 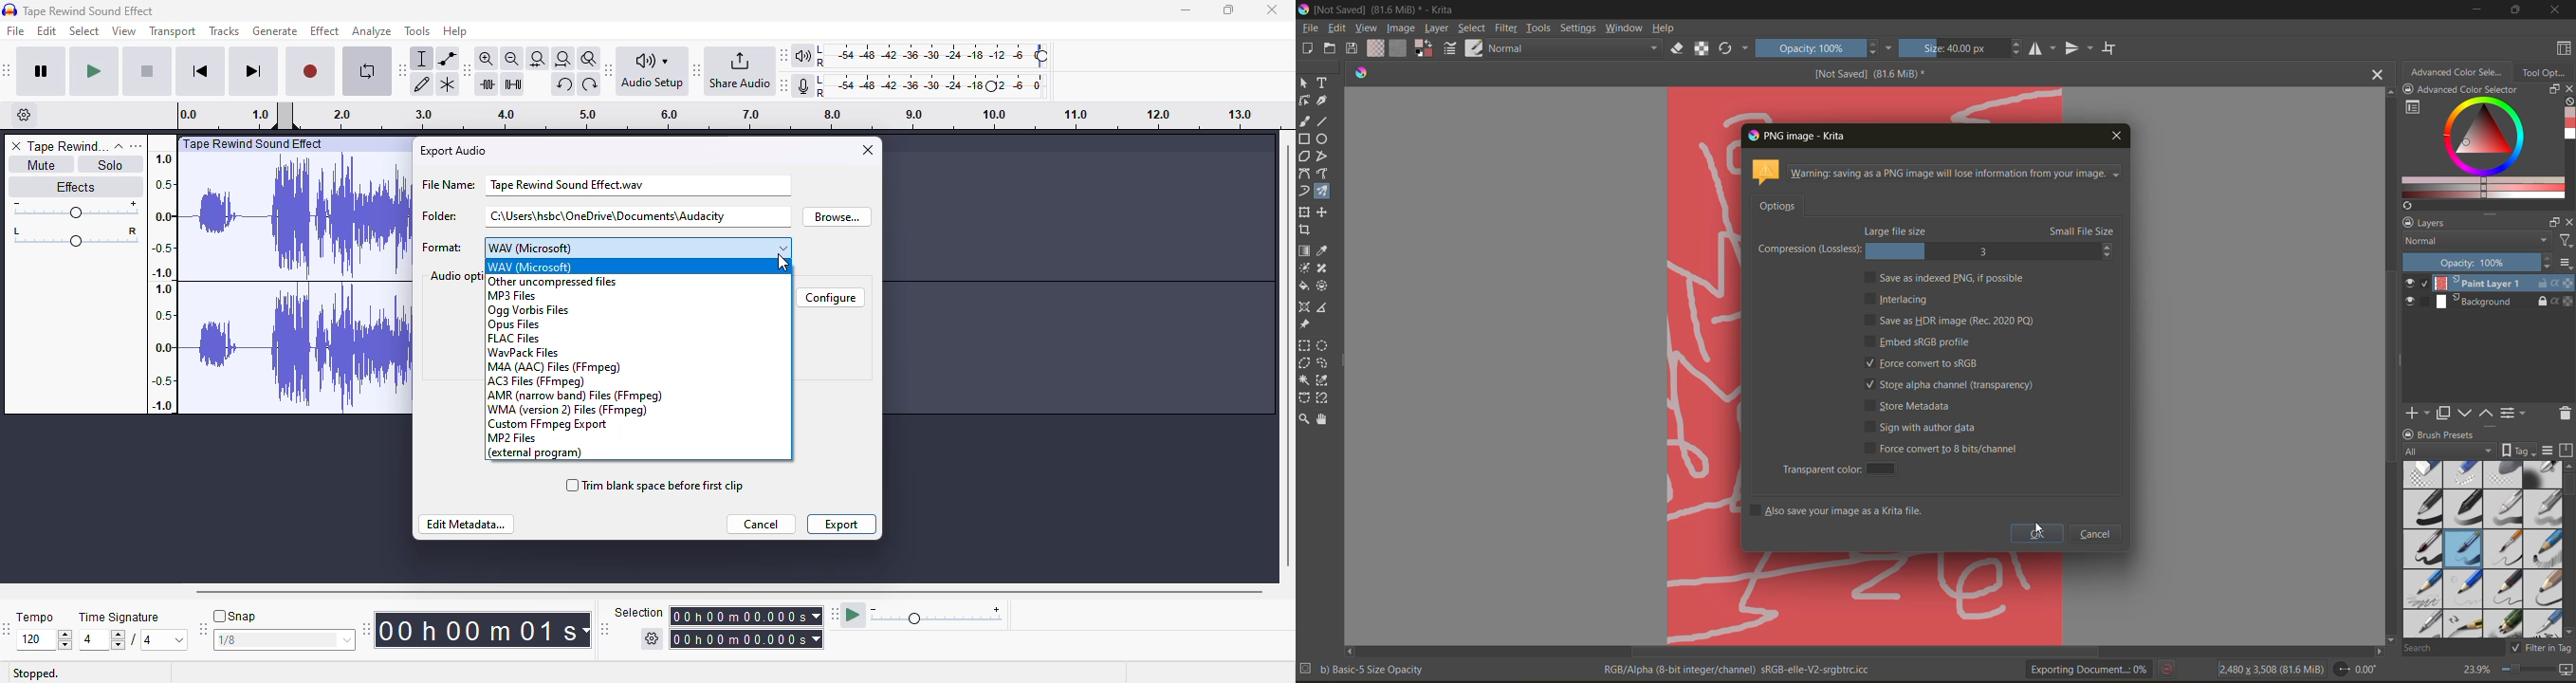 What do you see at coordinates (566, 411) in the screenshot?
I see `WMA (version 2) files (FFmpeg)` at bounding box center [566, 411].